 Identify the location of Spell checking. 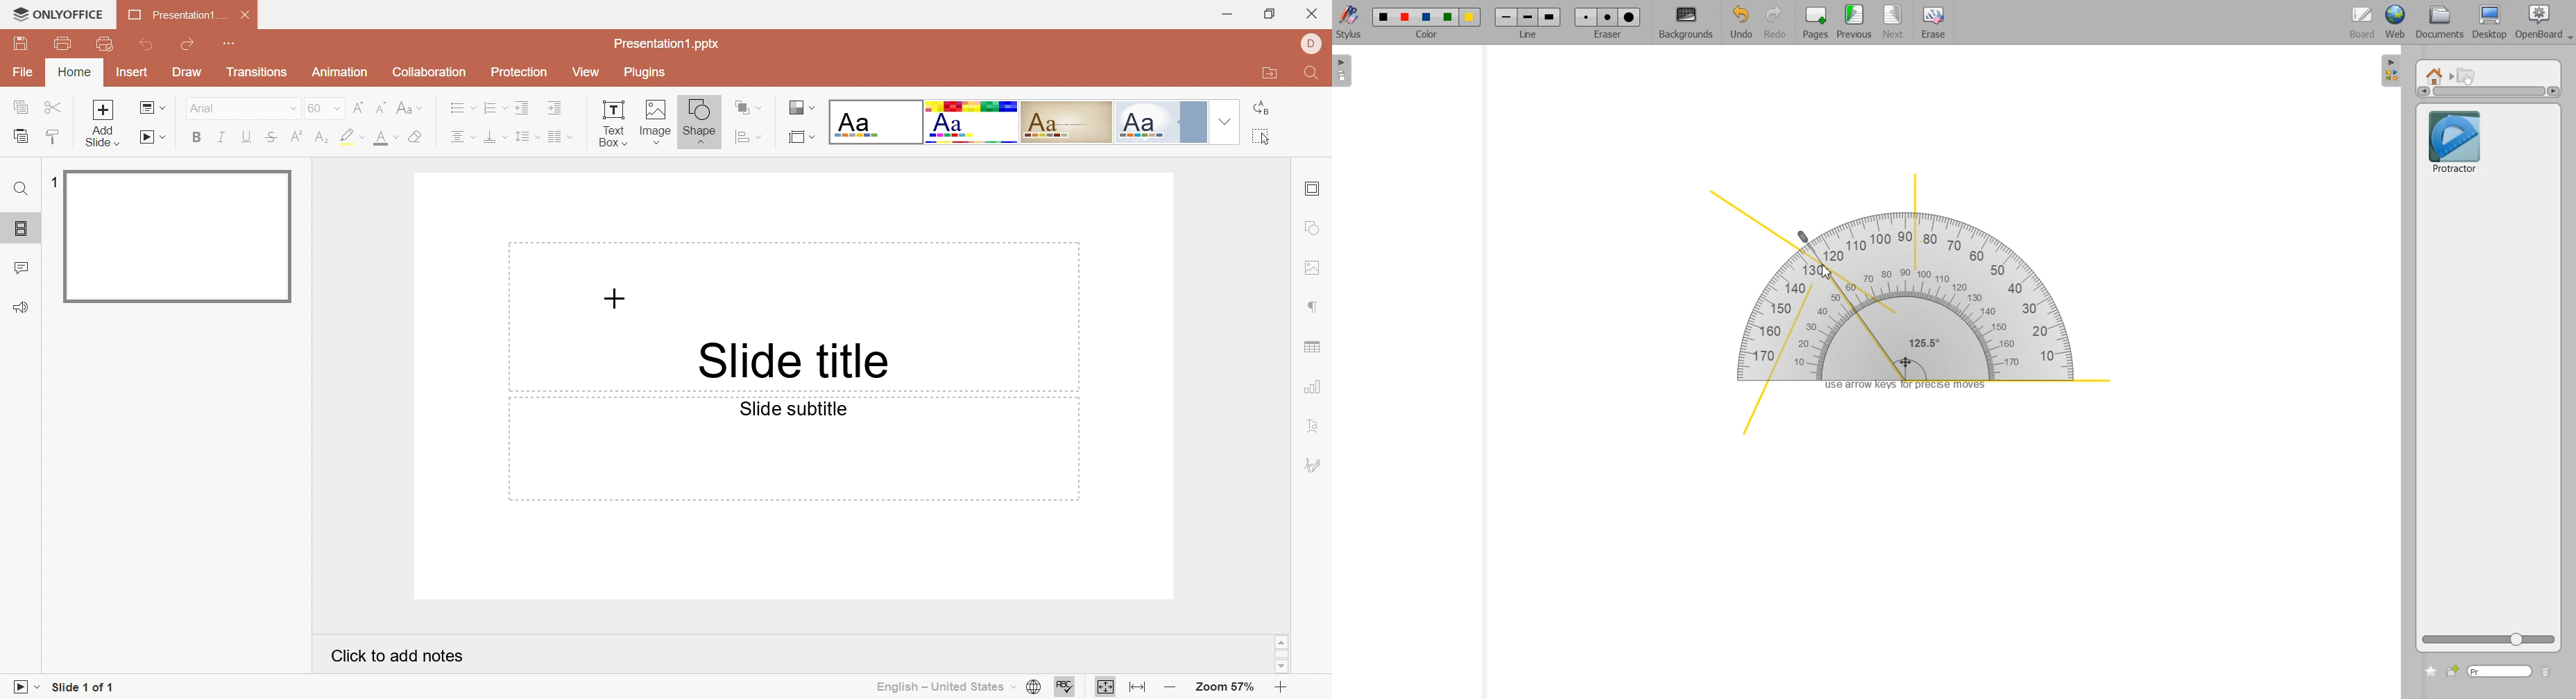
(1062, 687).